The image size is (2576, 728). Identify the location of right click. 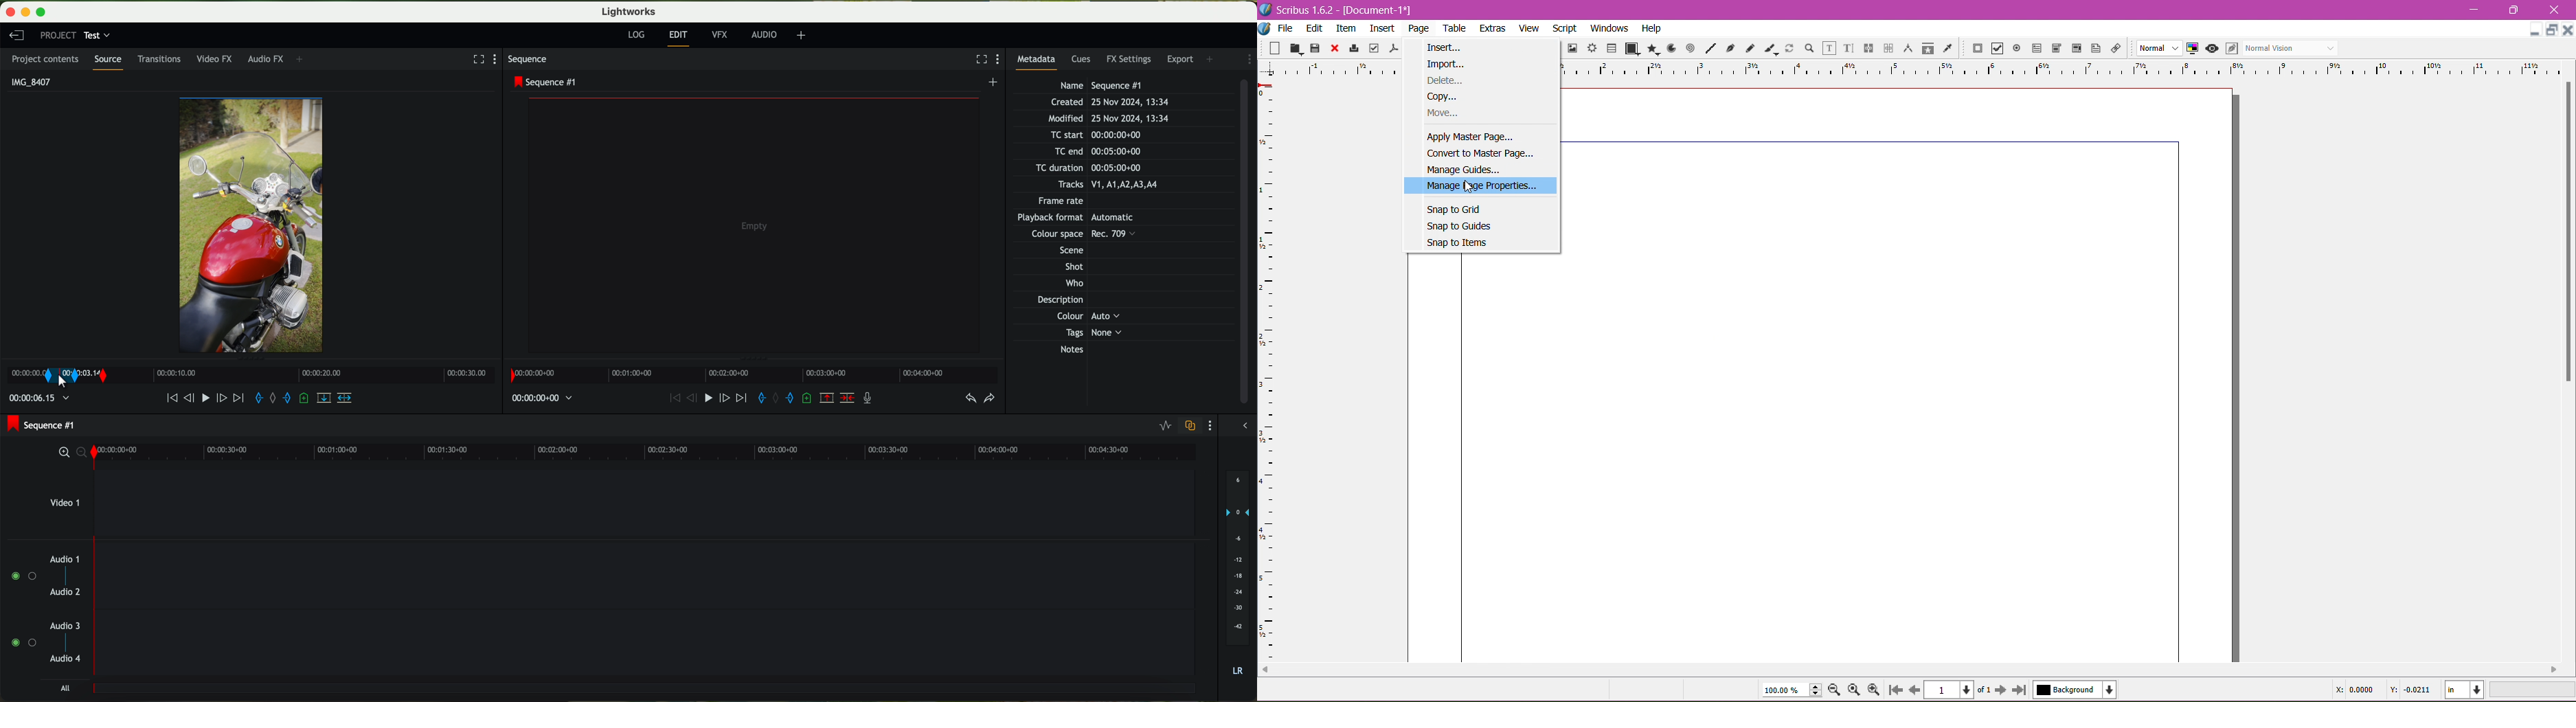
(64, 382).